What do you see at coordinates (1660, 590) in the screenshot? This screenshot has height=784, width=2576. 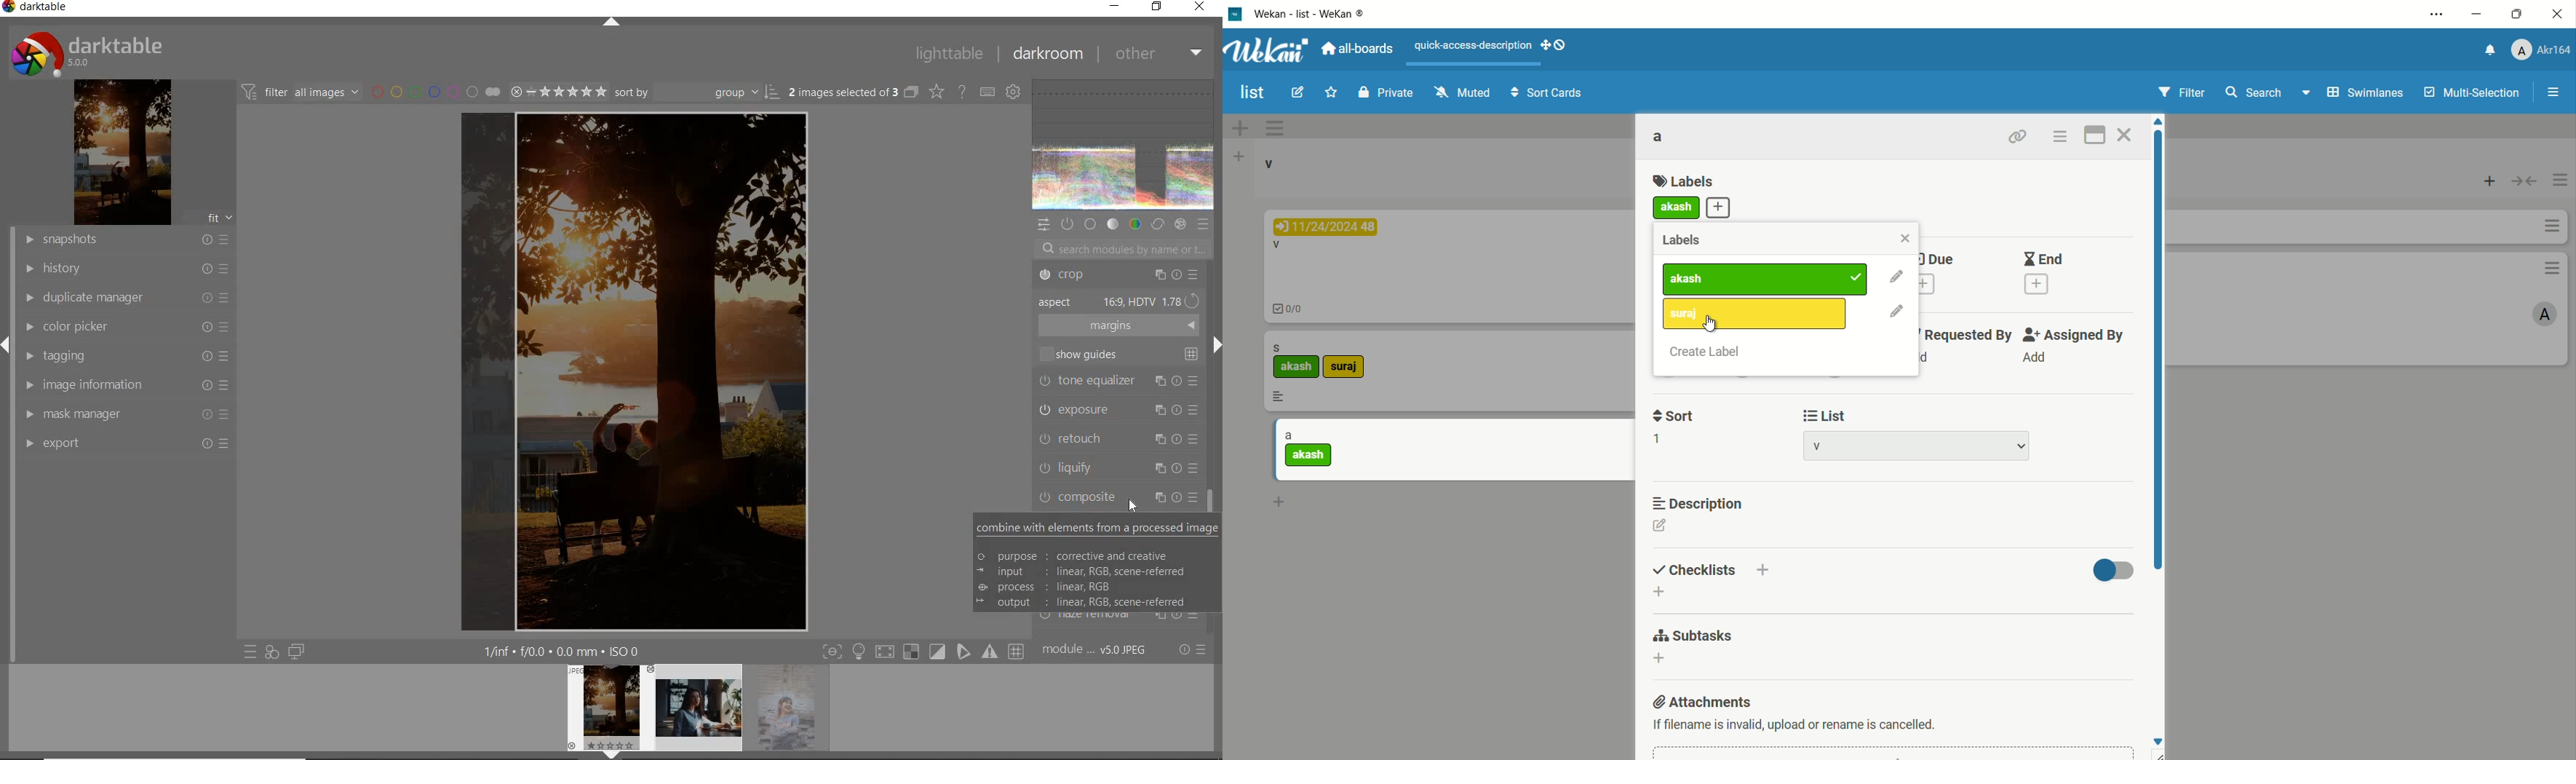 I see `add checklist` at bounding box center [1660, 590].